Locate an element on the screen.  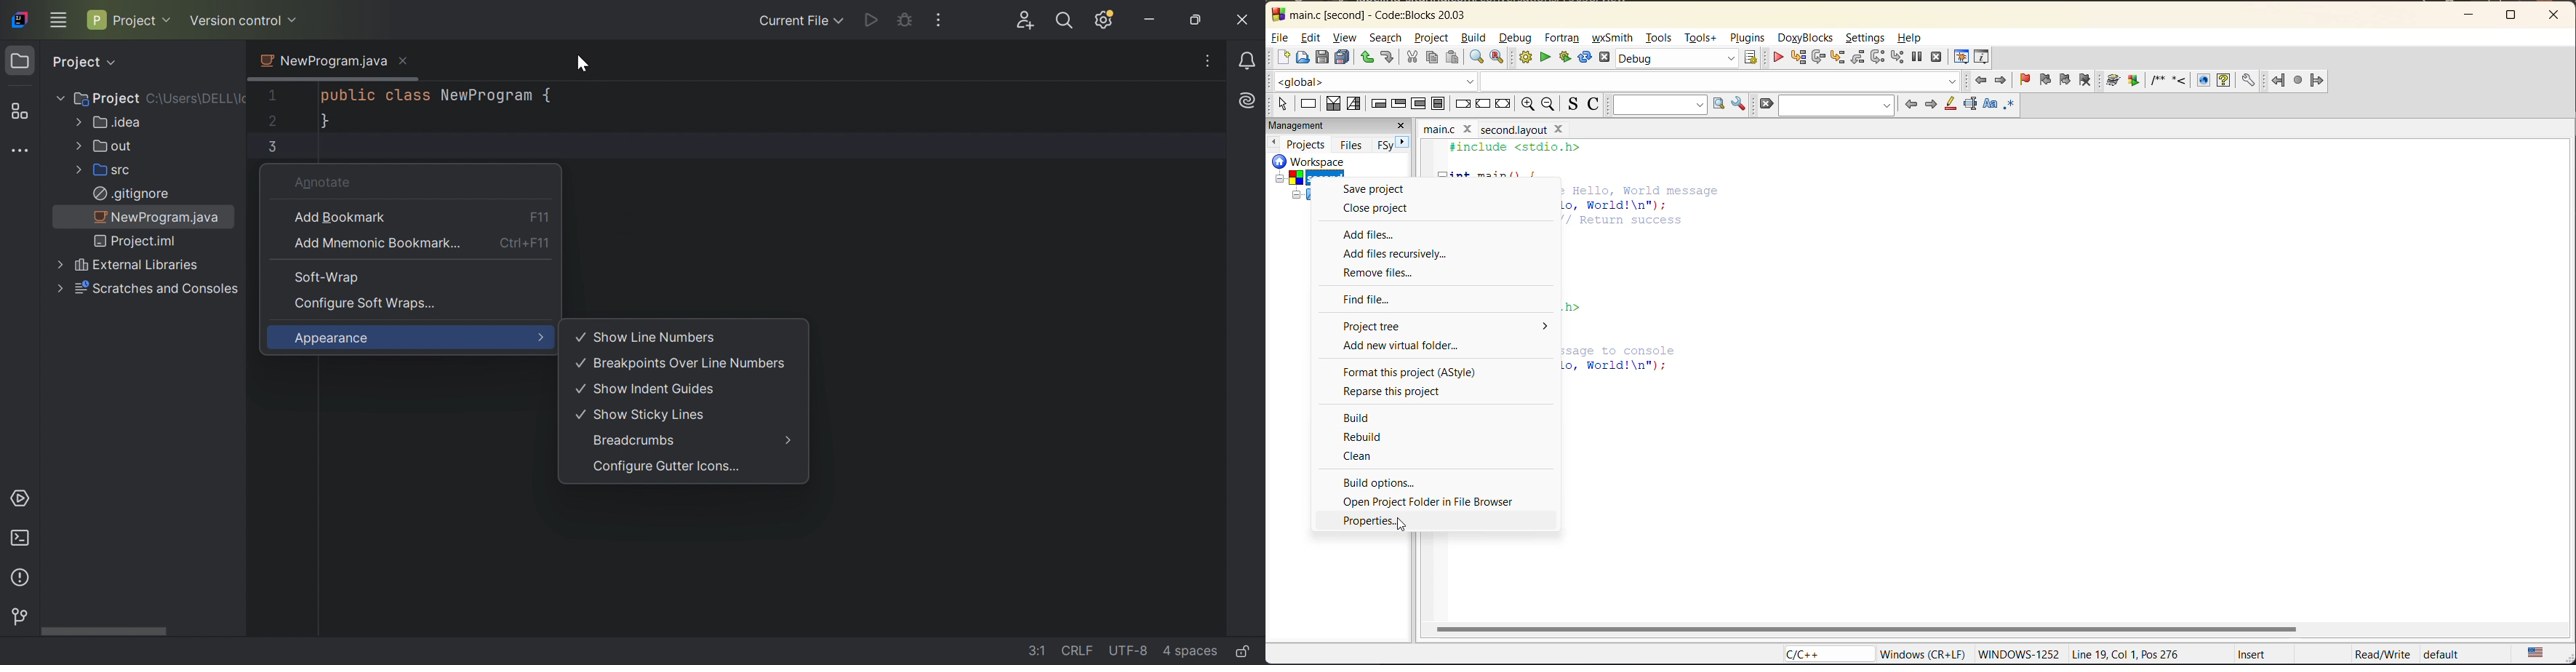
clear bookmark is located at coordinates (2084, 81).